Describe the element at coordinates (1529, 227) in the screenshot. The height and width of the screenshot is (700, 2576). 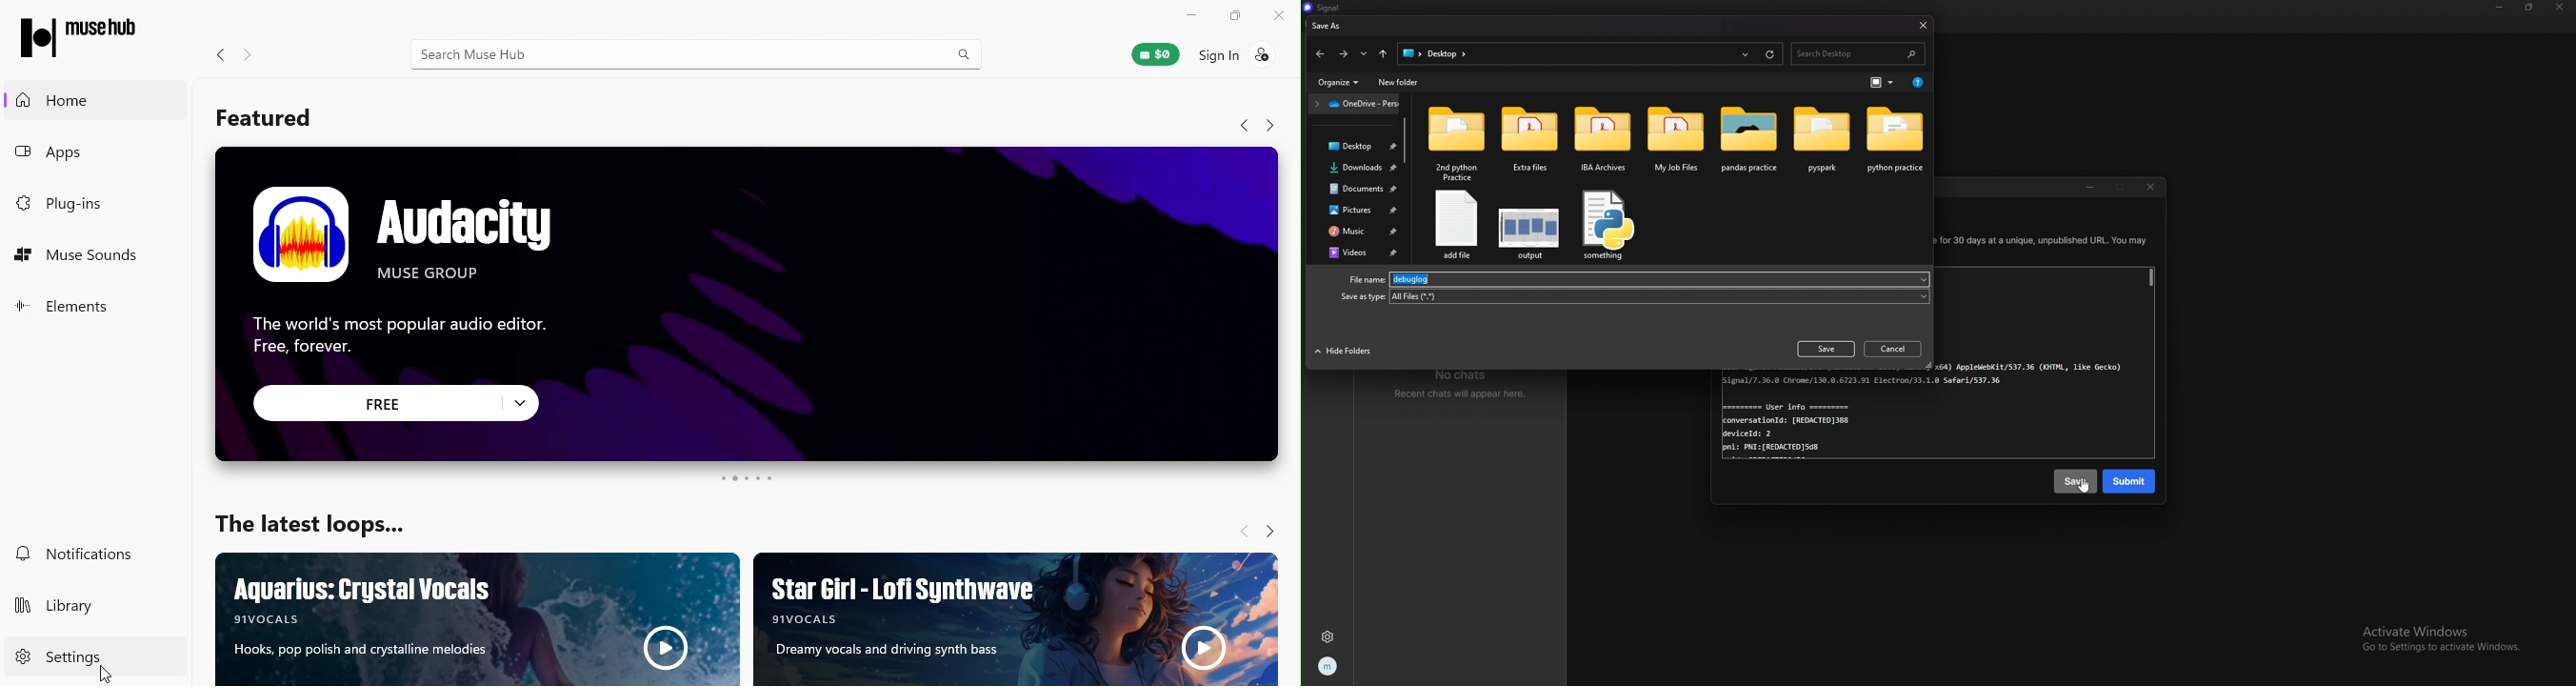
I see `photo` at that location.